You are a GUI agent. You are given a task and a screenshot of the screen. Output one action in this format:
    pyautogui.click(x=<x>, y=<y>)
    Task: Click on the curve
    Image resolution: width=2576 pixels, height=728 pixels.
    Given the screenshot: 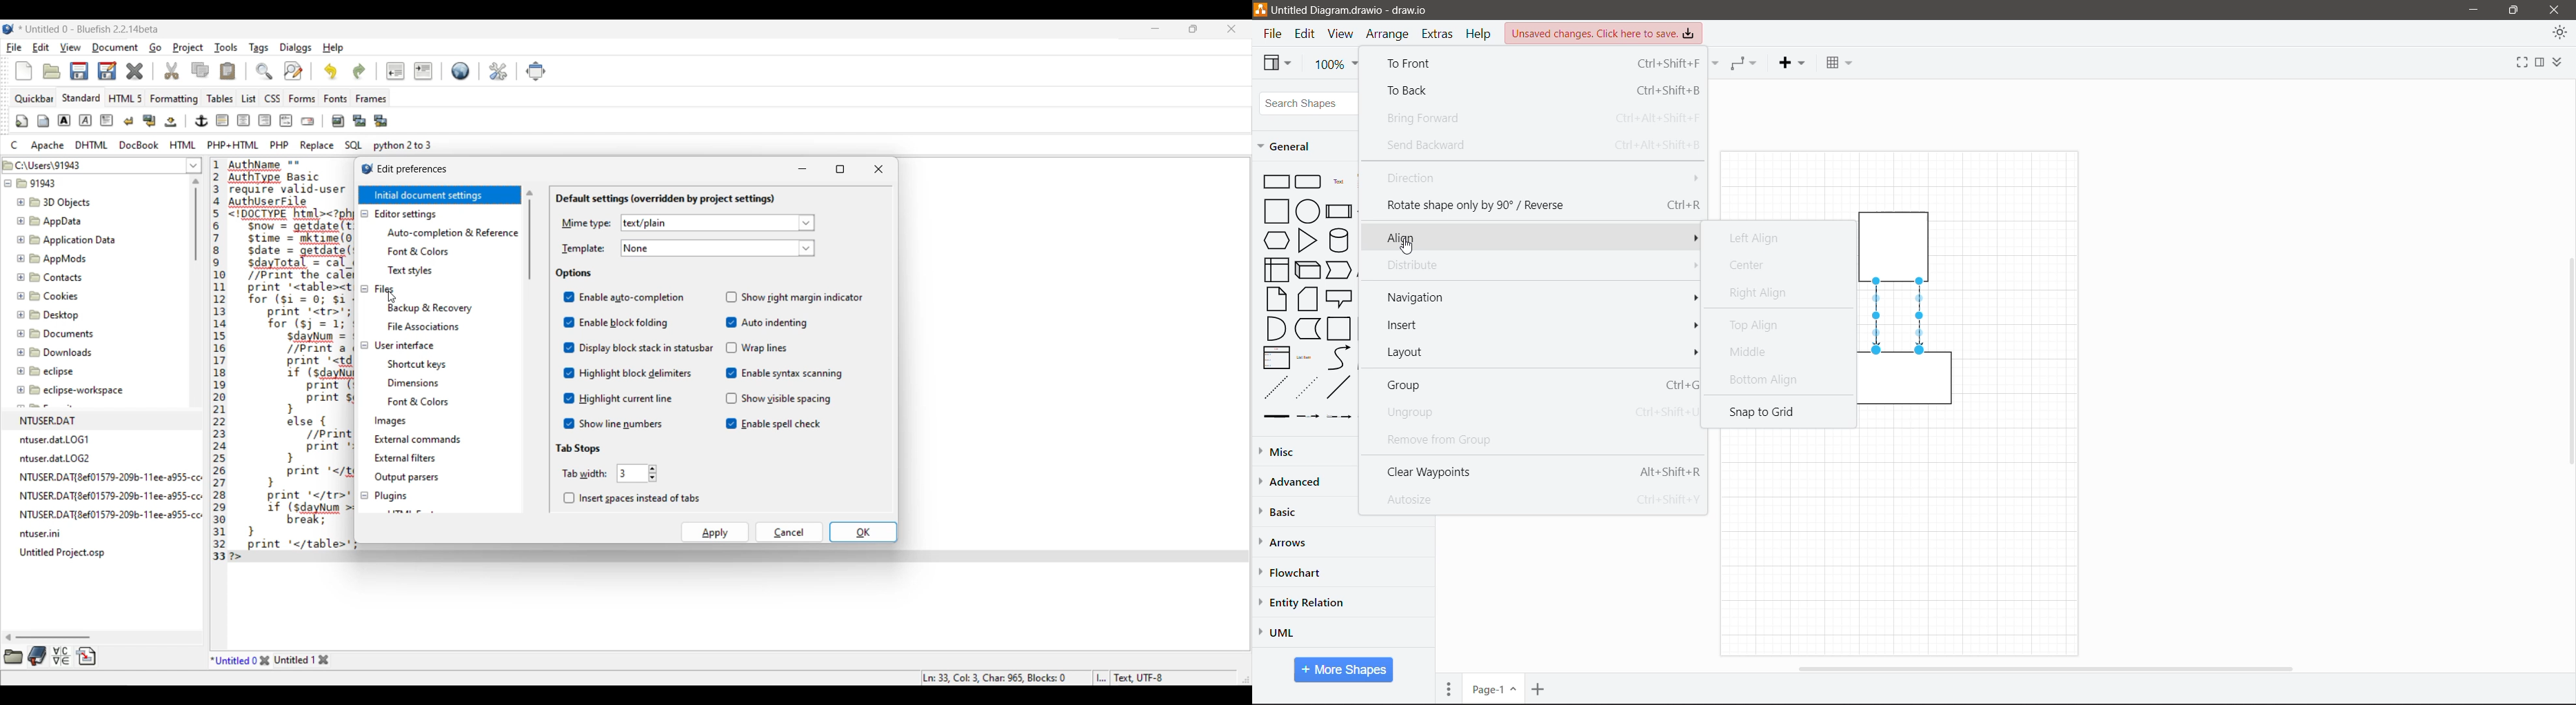 What is the action you would take?
    pyautogui.click(x=1339, y=358)
    